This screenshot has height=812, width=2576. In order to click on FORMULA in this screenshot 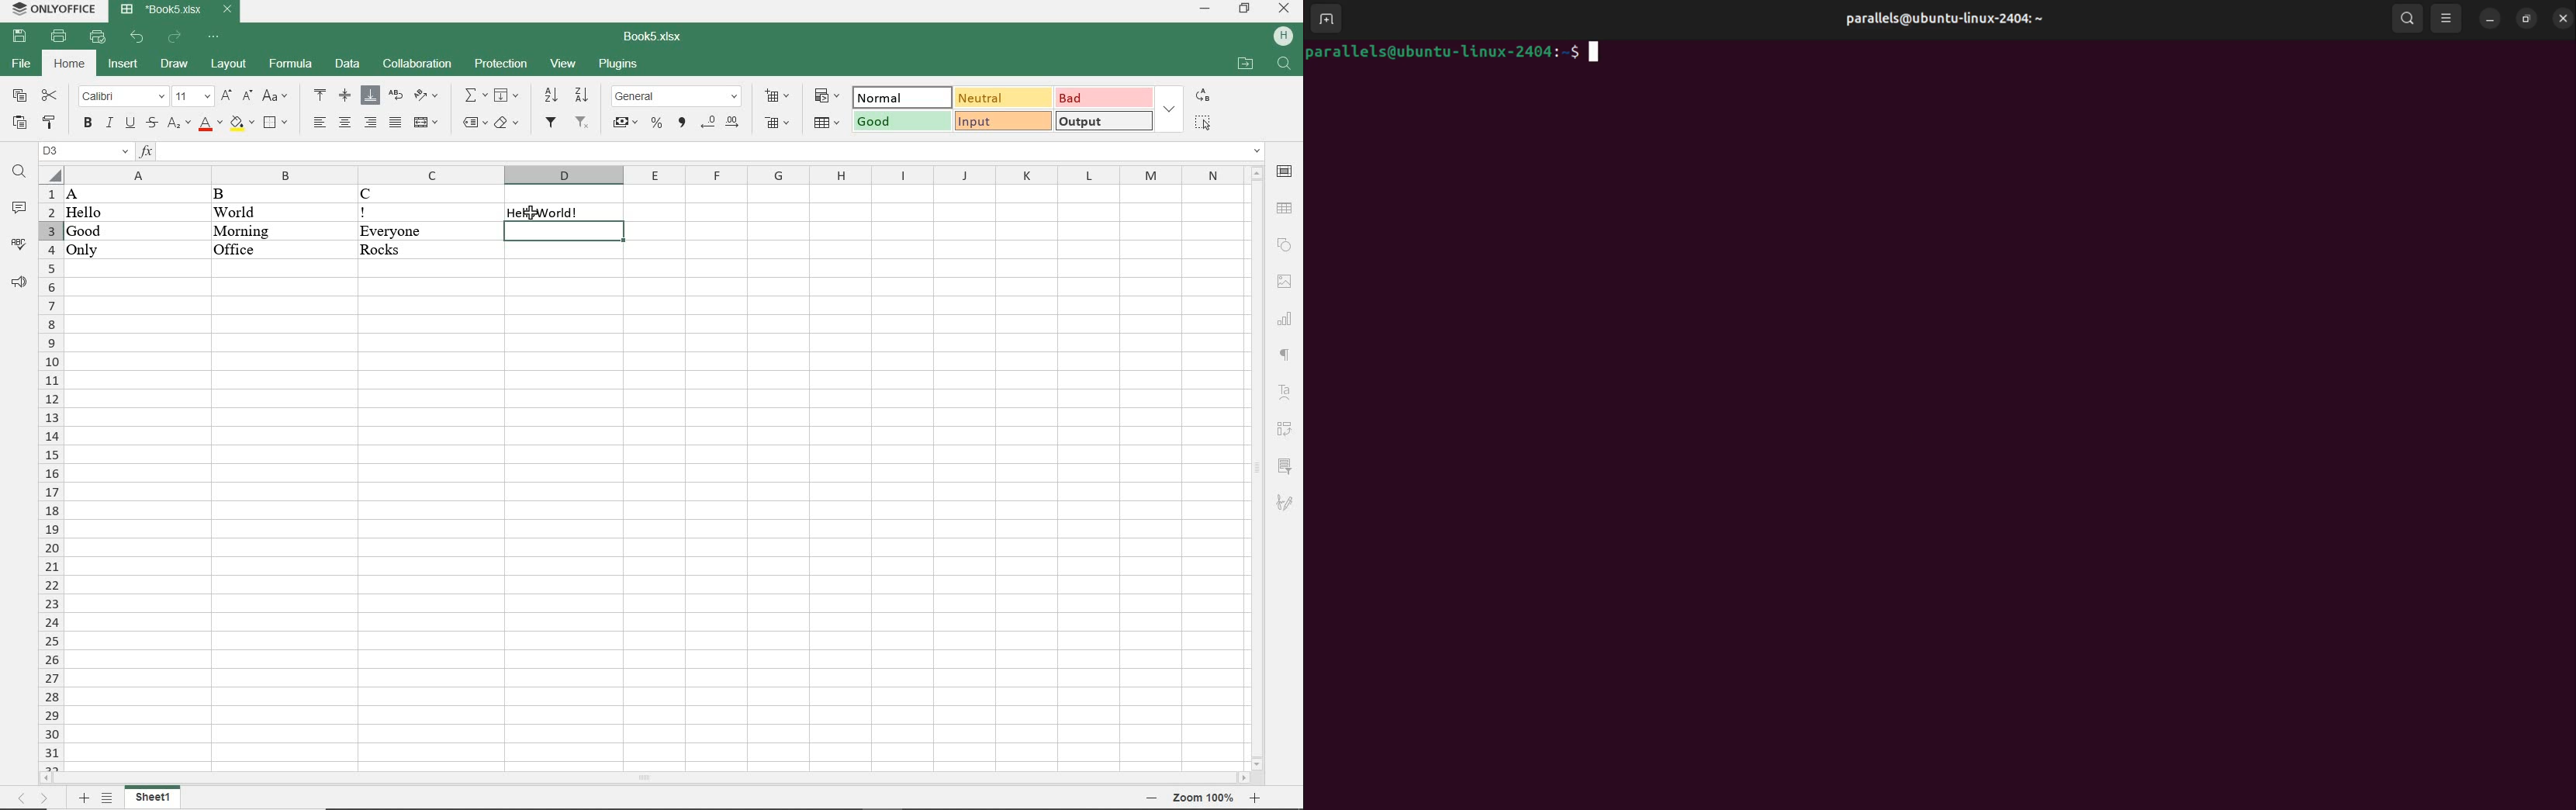, I will do `click(289, 65)`.